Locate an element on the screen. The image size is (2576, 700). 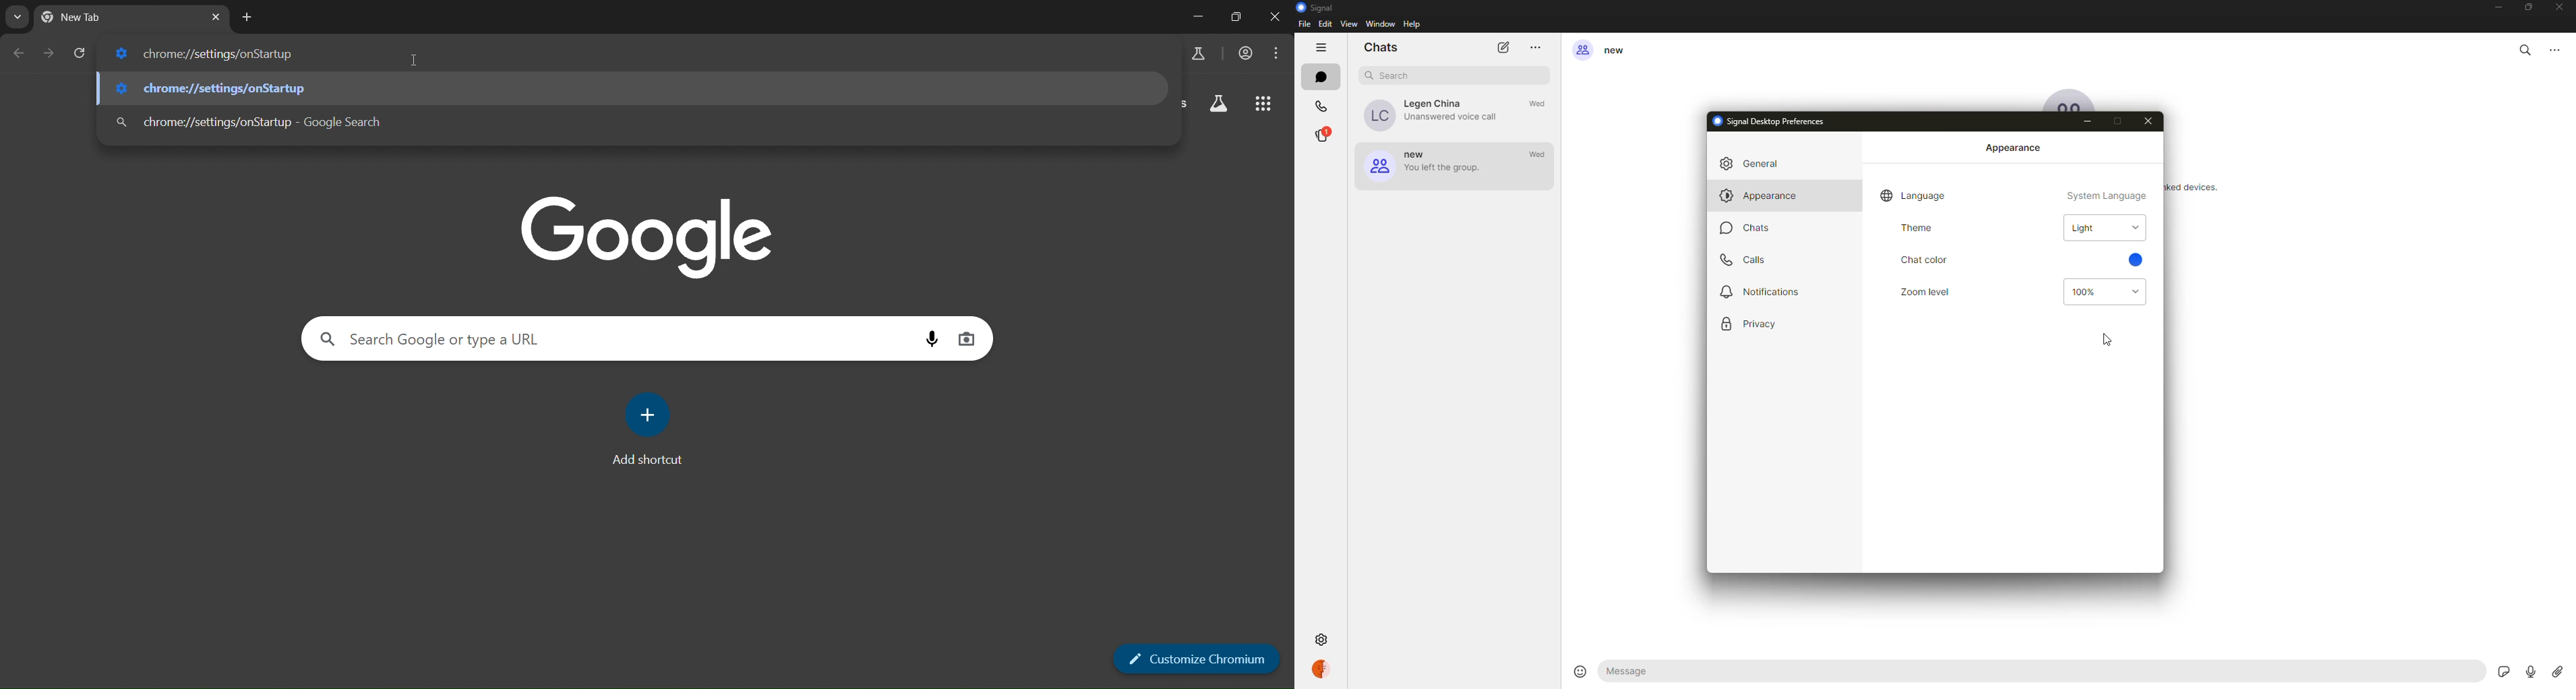
attach is located at coordinates (2557, 672).